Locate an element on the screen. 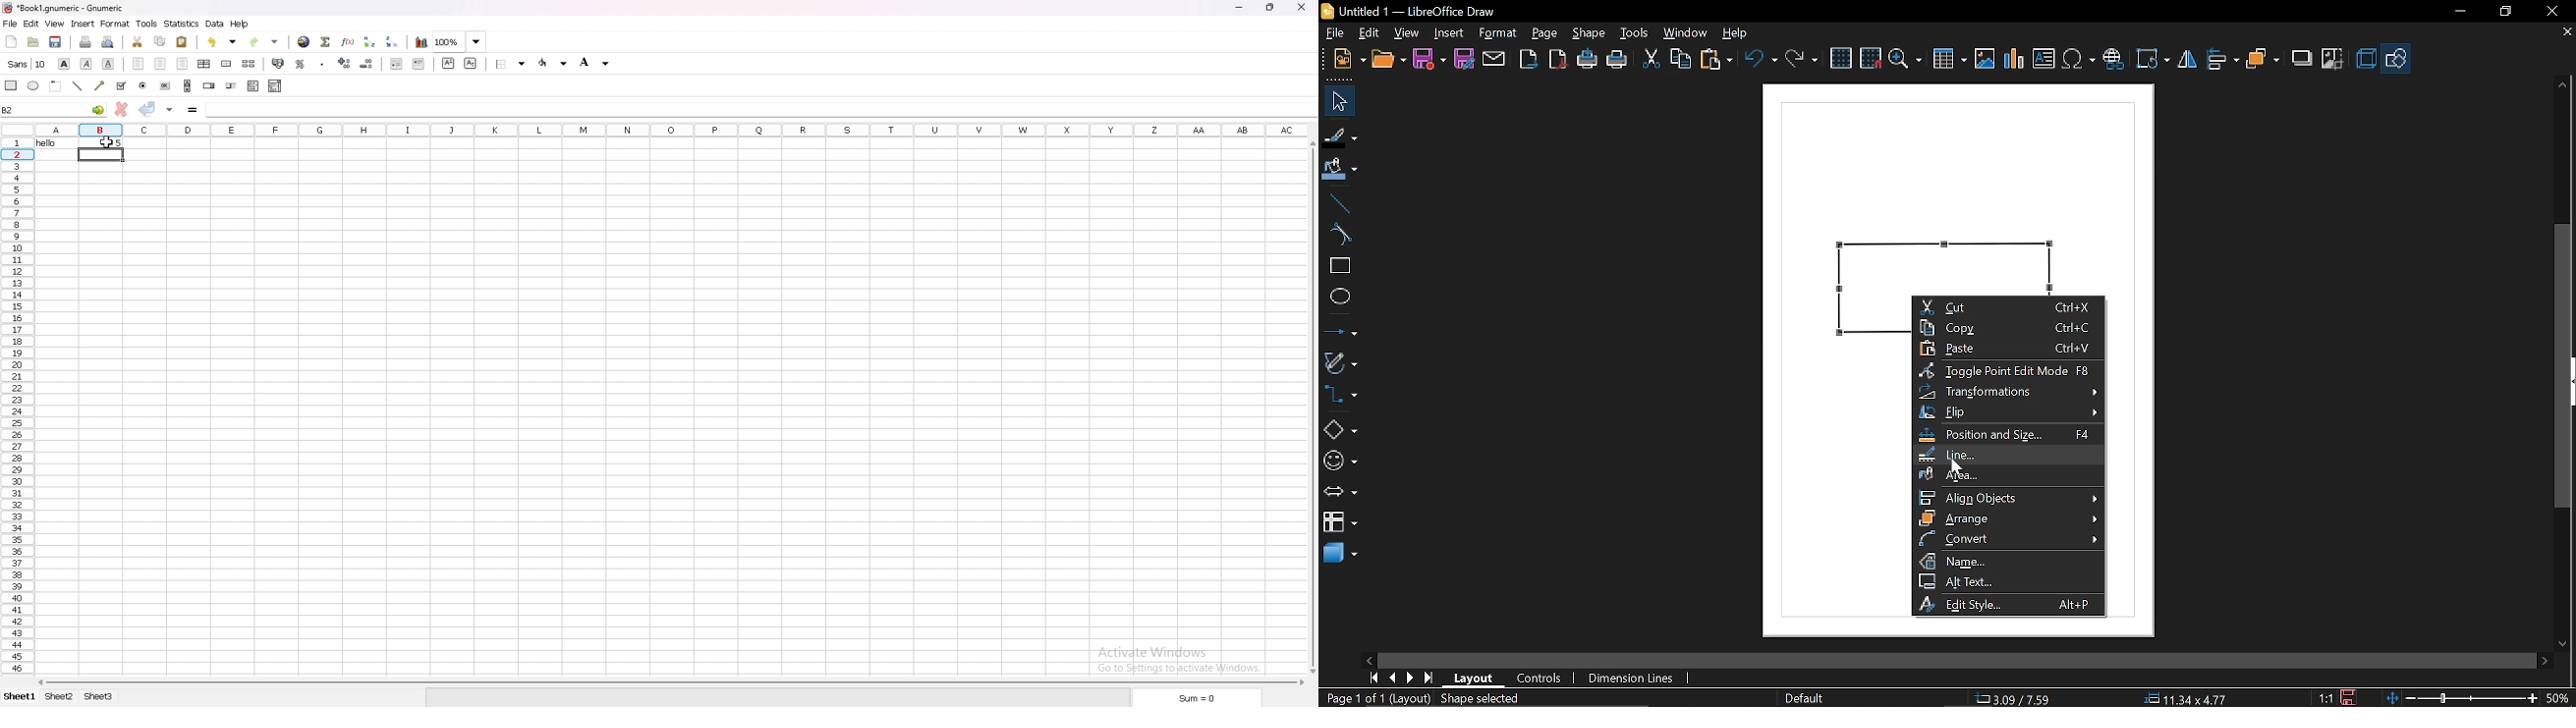 This screenshot has height=728, width=2576. Transformation is located at coordinates (2152, 61).